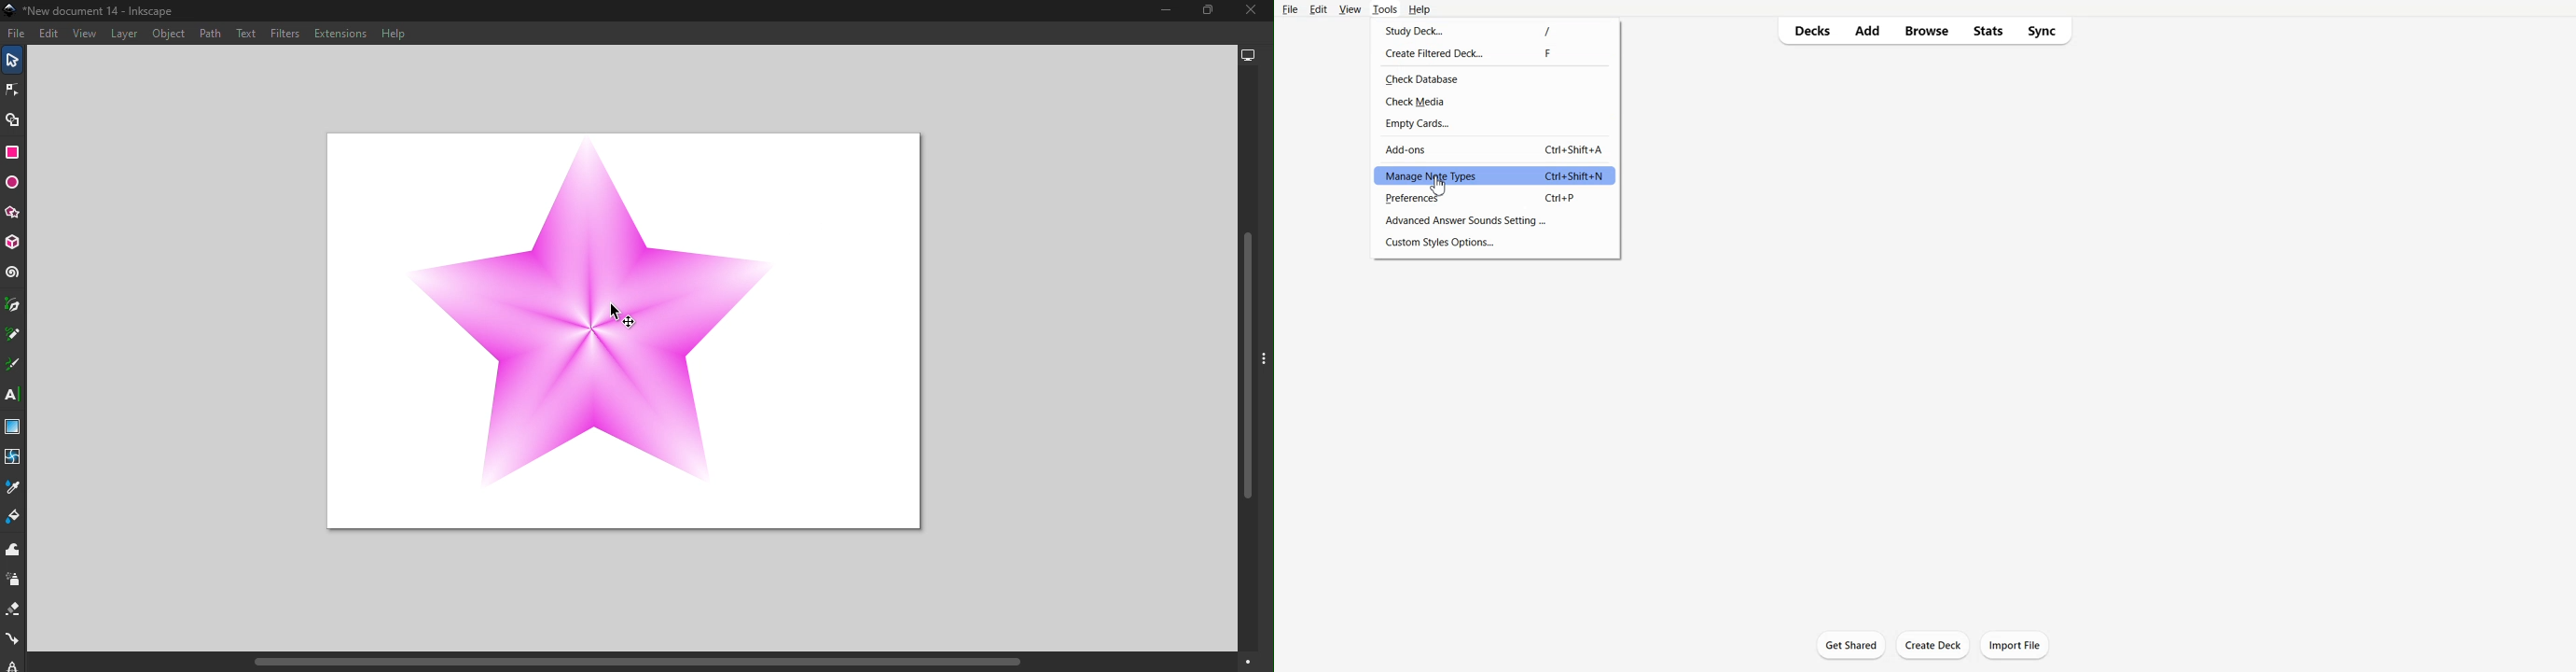 The image size is (2576, 672). I want to click on Ellipse/Arc tool, so click(14, 186).